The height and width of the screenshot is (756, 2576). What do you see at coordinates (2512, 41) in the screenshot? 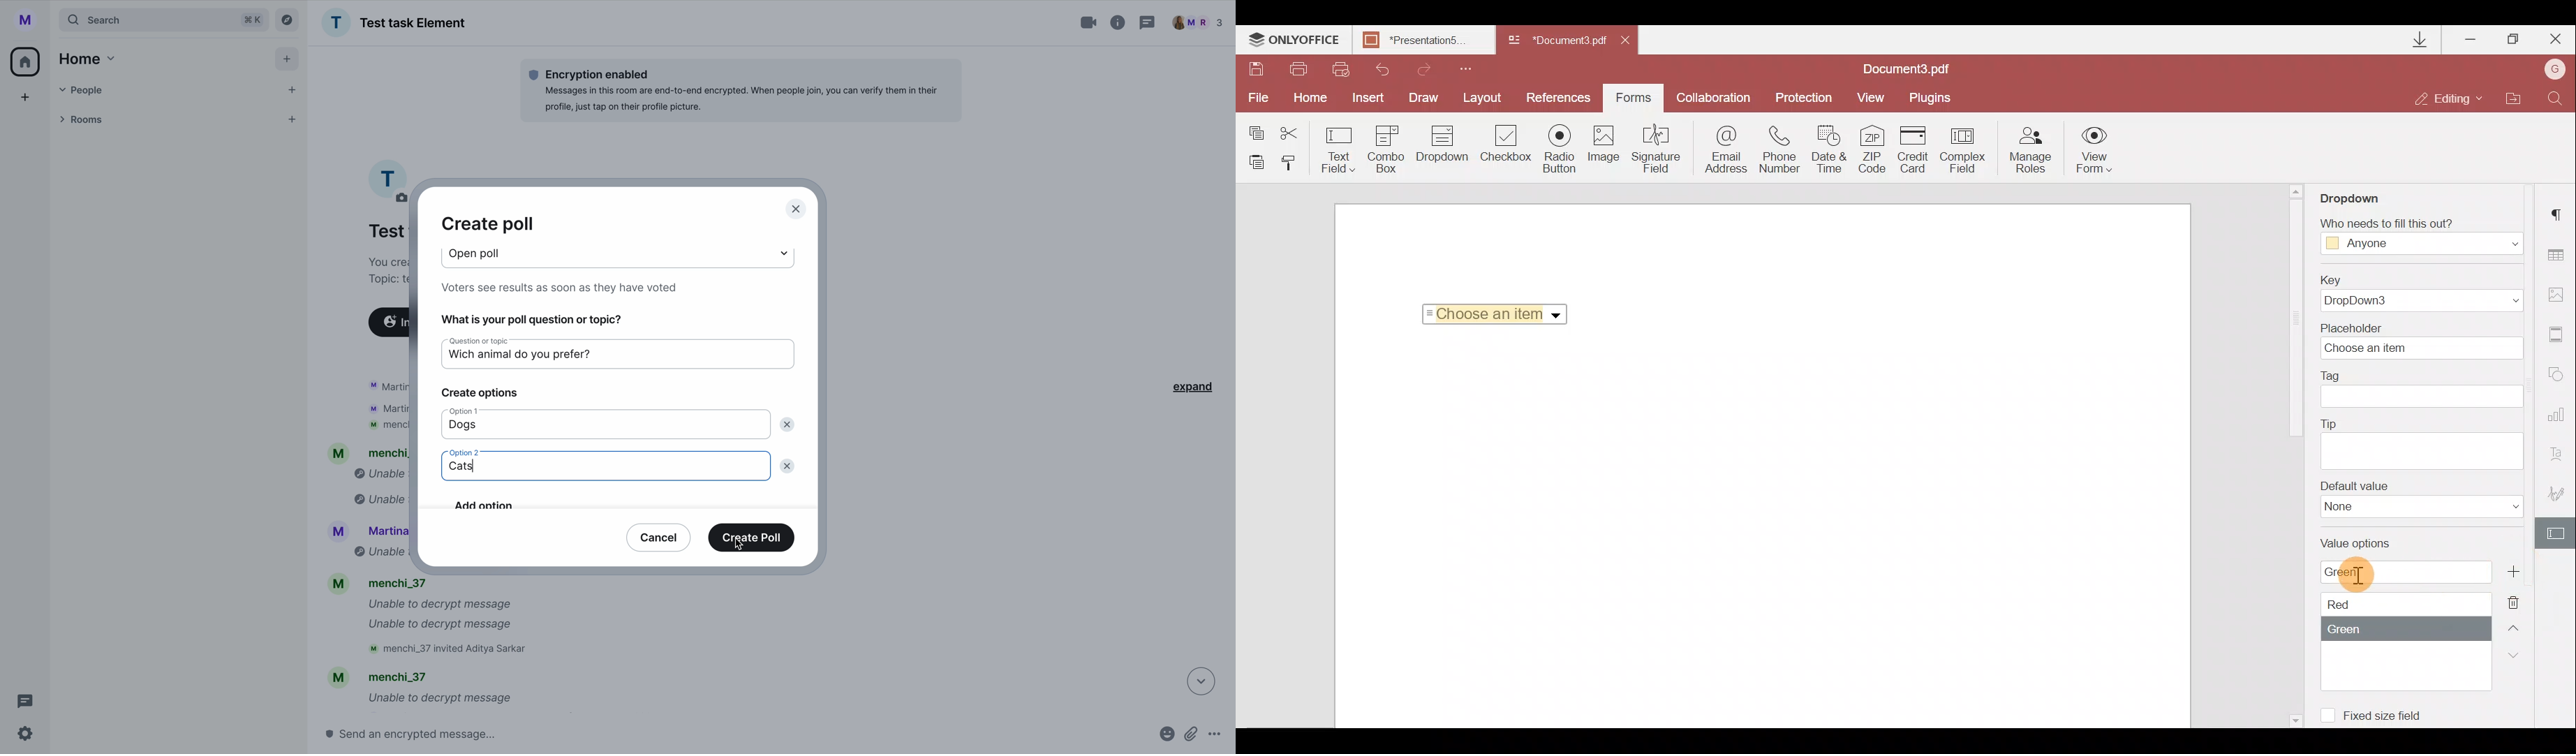
I see `Maximize` at bounding box center [2512, 41].